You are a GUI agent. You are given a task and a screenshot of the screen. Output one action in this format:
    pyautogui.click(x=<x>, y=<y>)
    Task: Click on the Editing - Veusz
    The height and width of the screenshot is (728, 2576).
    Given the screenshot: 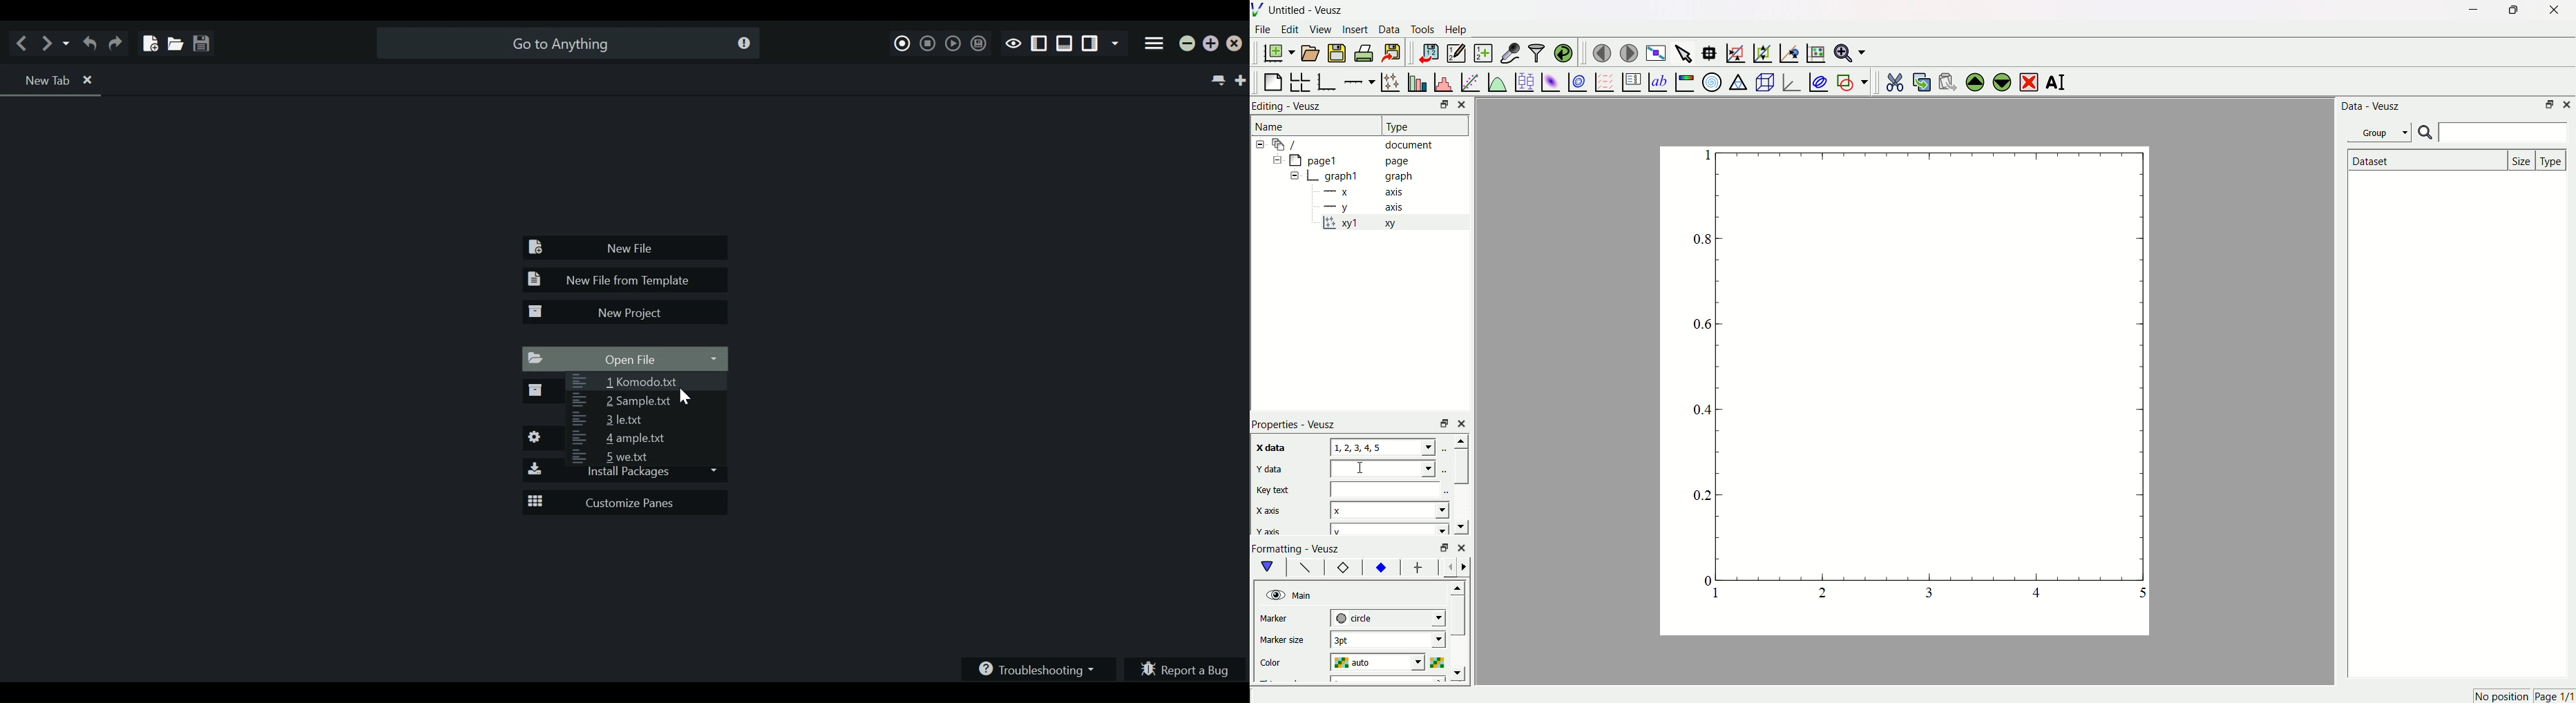 What is the action you would take?
    pyautogui.click(x=1290, y=107)
    